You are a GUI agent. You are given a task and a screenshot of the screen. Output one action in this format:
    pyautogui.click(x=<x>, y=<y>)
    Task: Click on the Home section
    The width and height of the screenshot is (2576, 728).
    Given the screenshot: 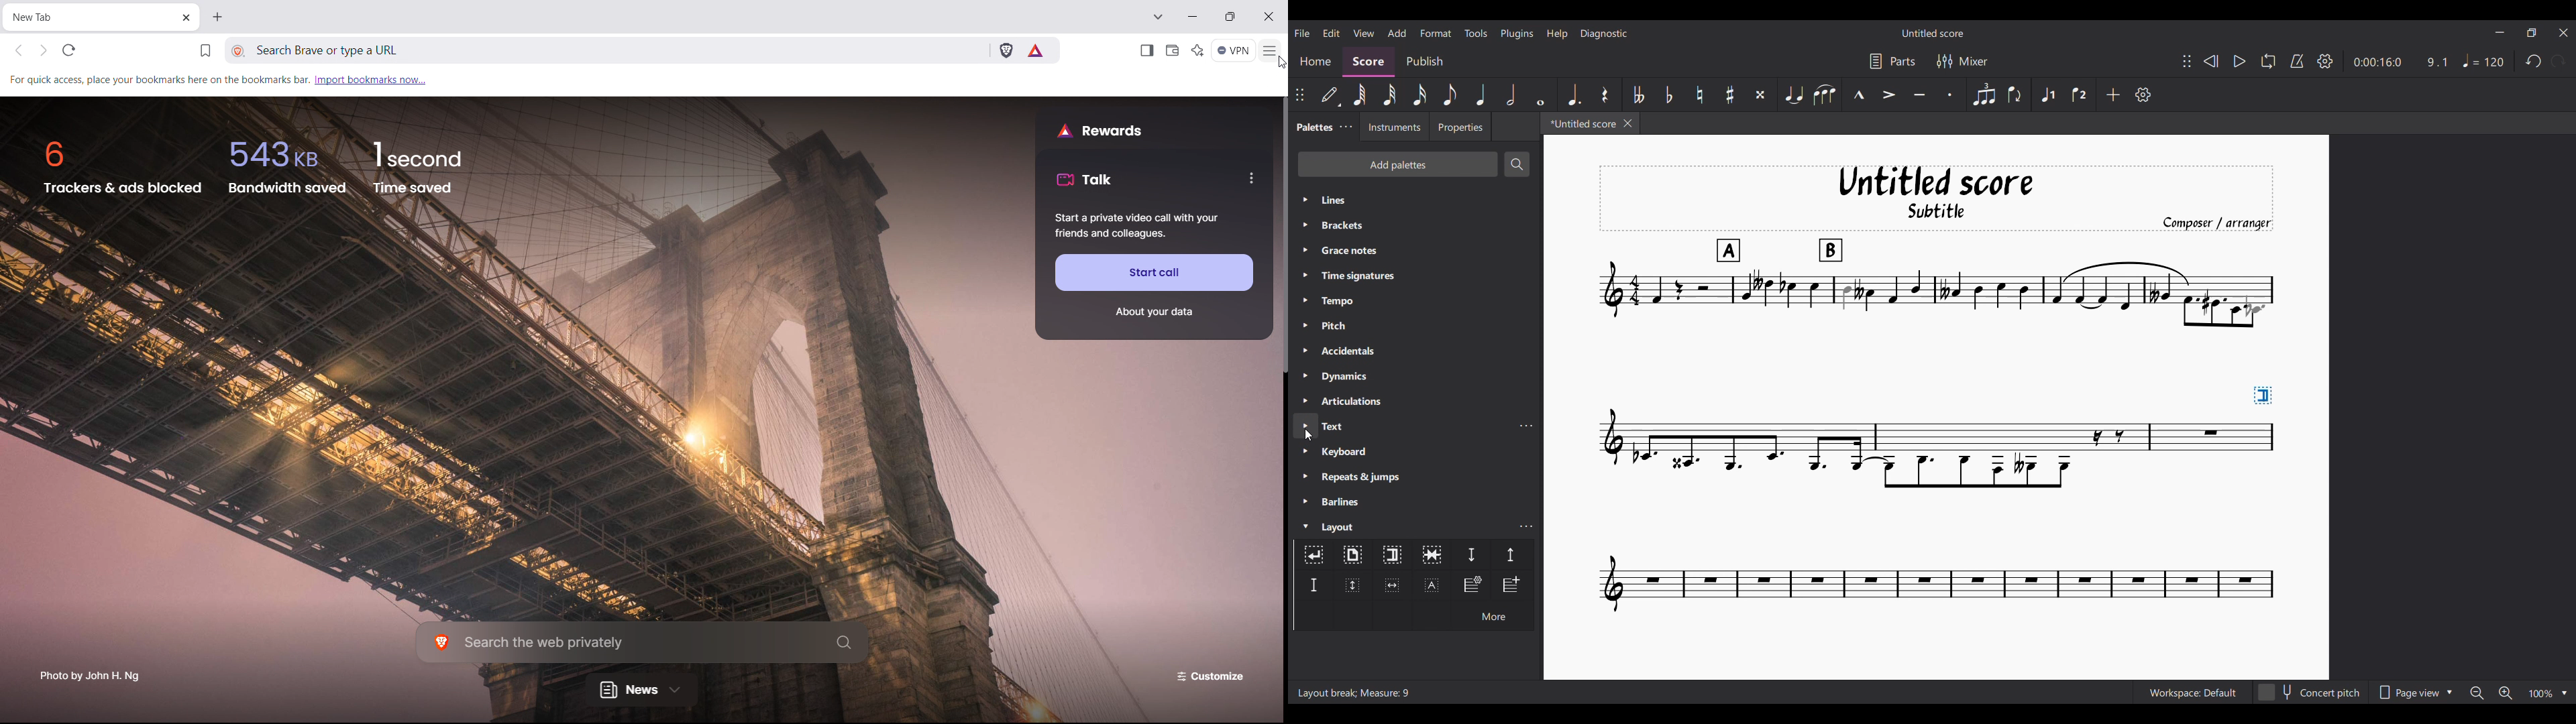 What is the action you would take?
    pyautogui.click(x=1315, y=62)
    